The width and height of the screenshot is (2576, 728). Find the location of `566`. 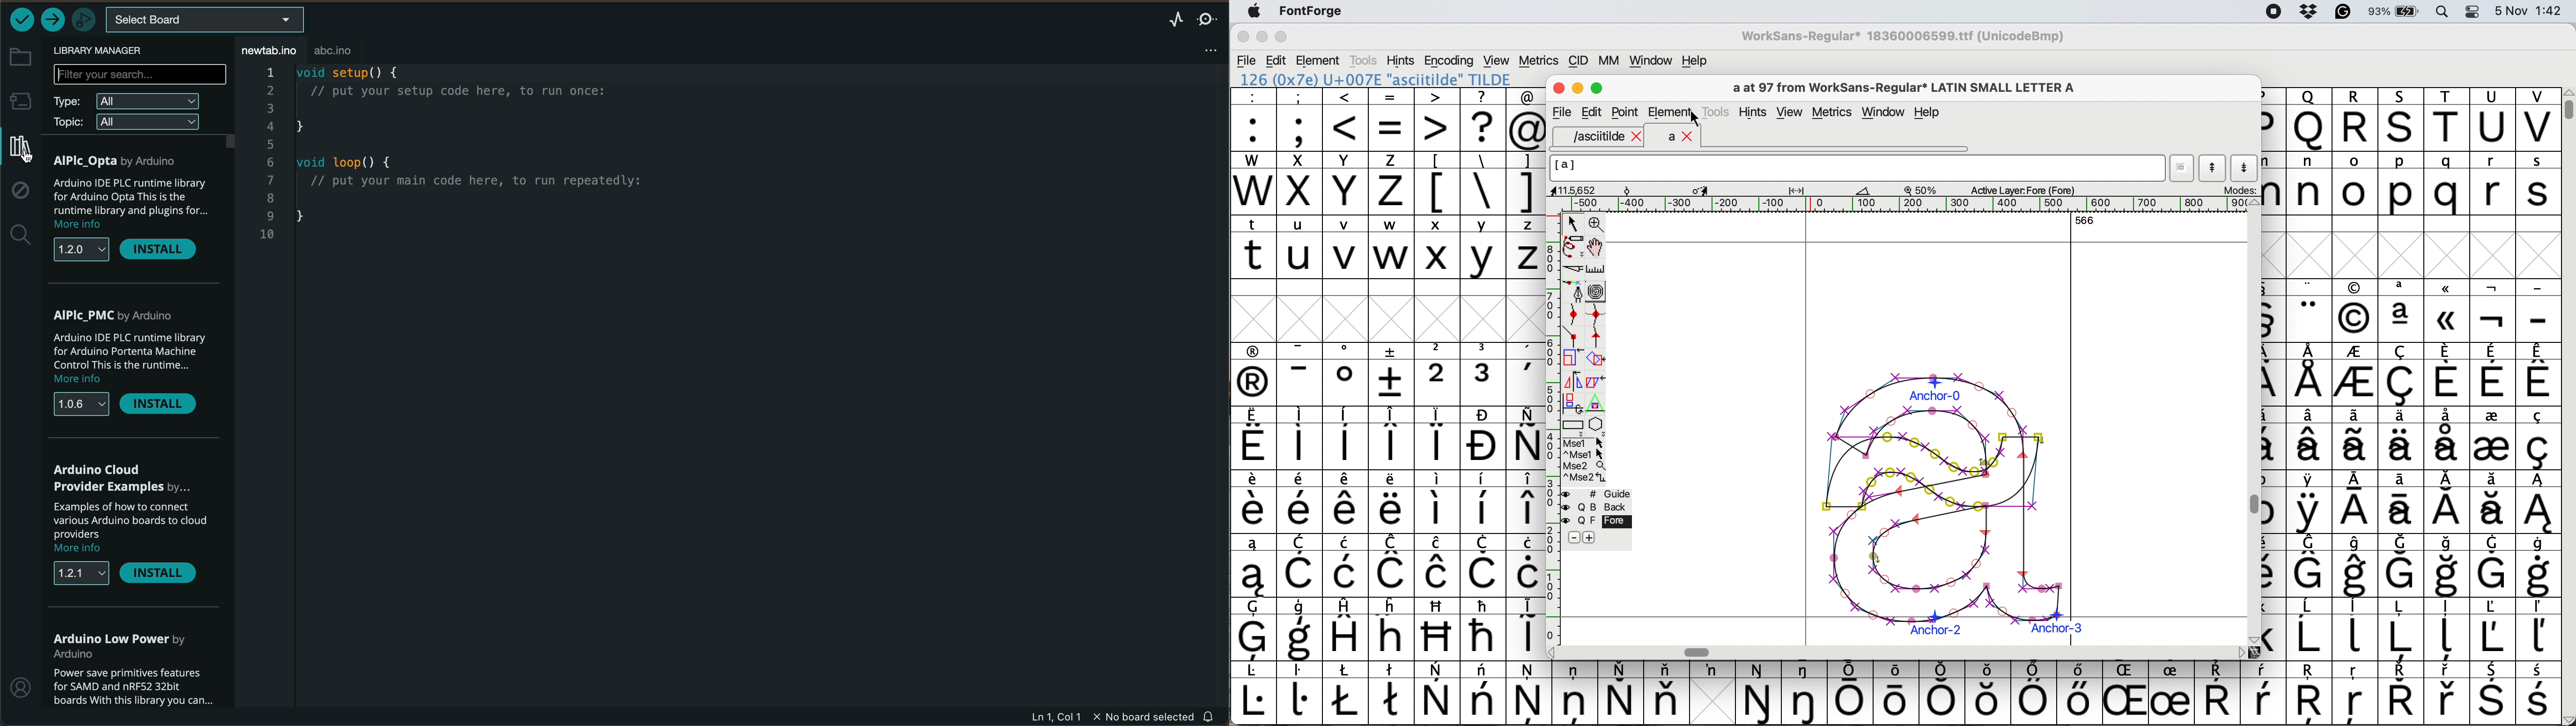

566 is located at coordinates (2085, 220).